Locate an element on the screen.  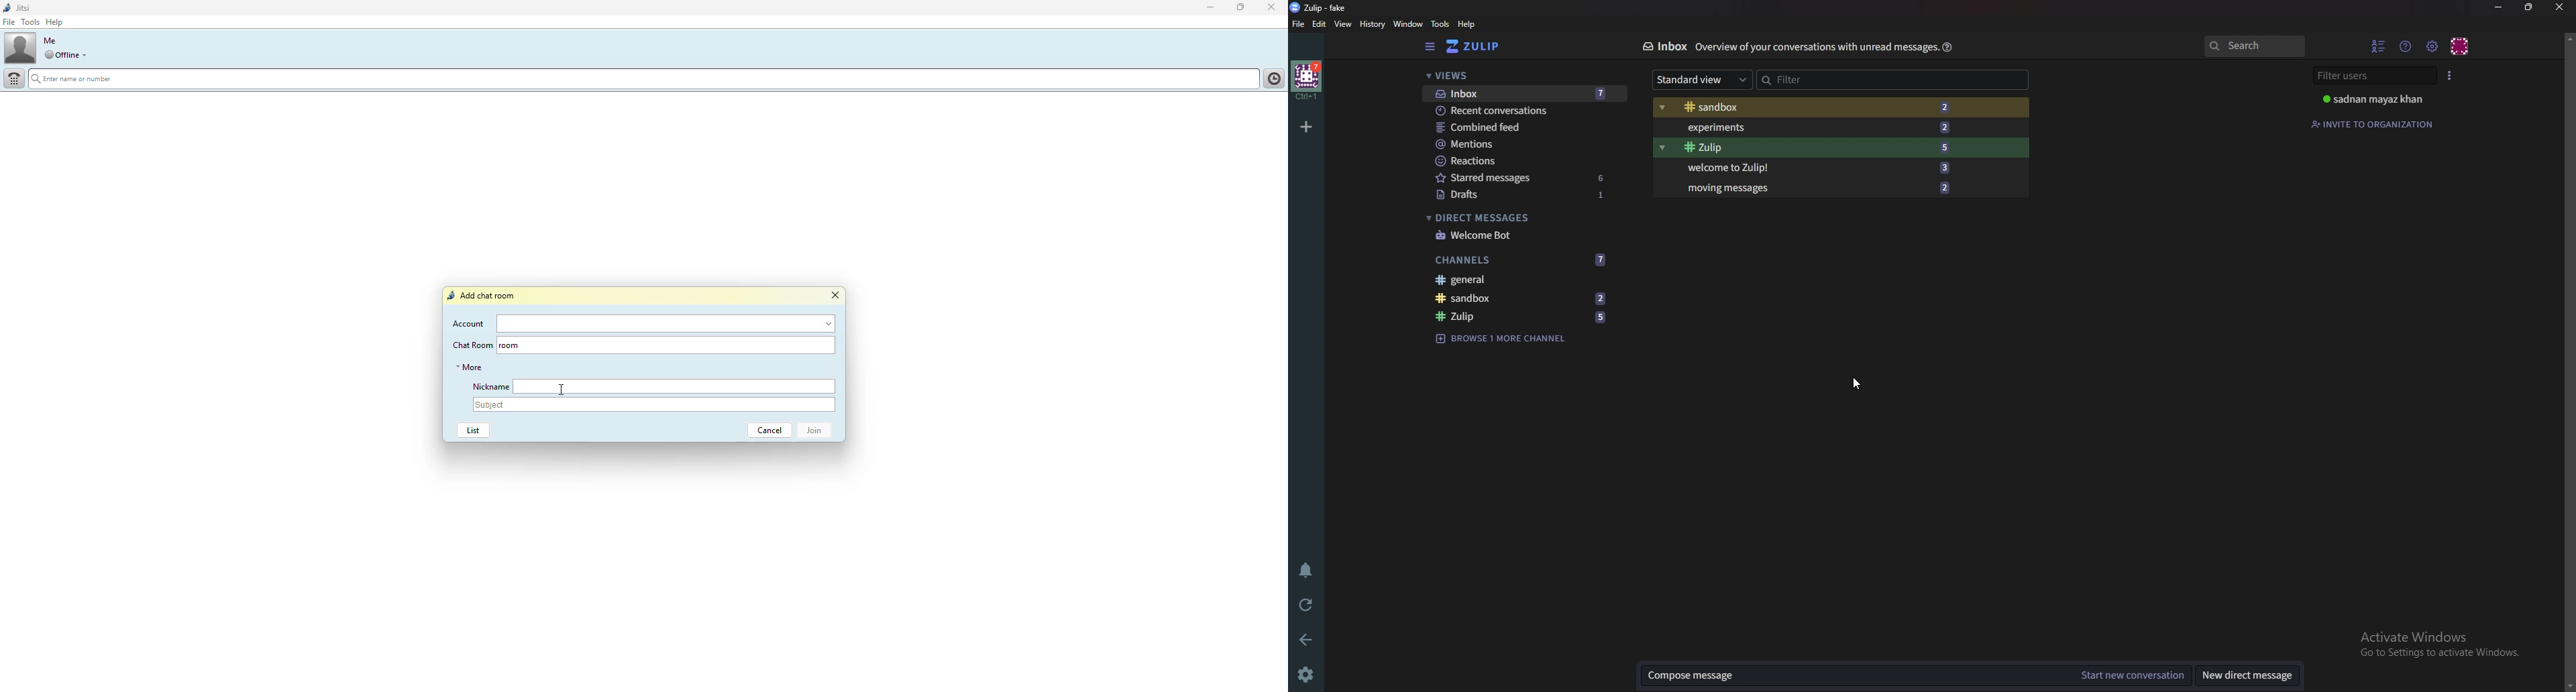
home is located at coordinates (1306, 80).